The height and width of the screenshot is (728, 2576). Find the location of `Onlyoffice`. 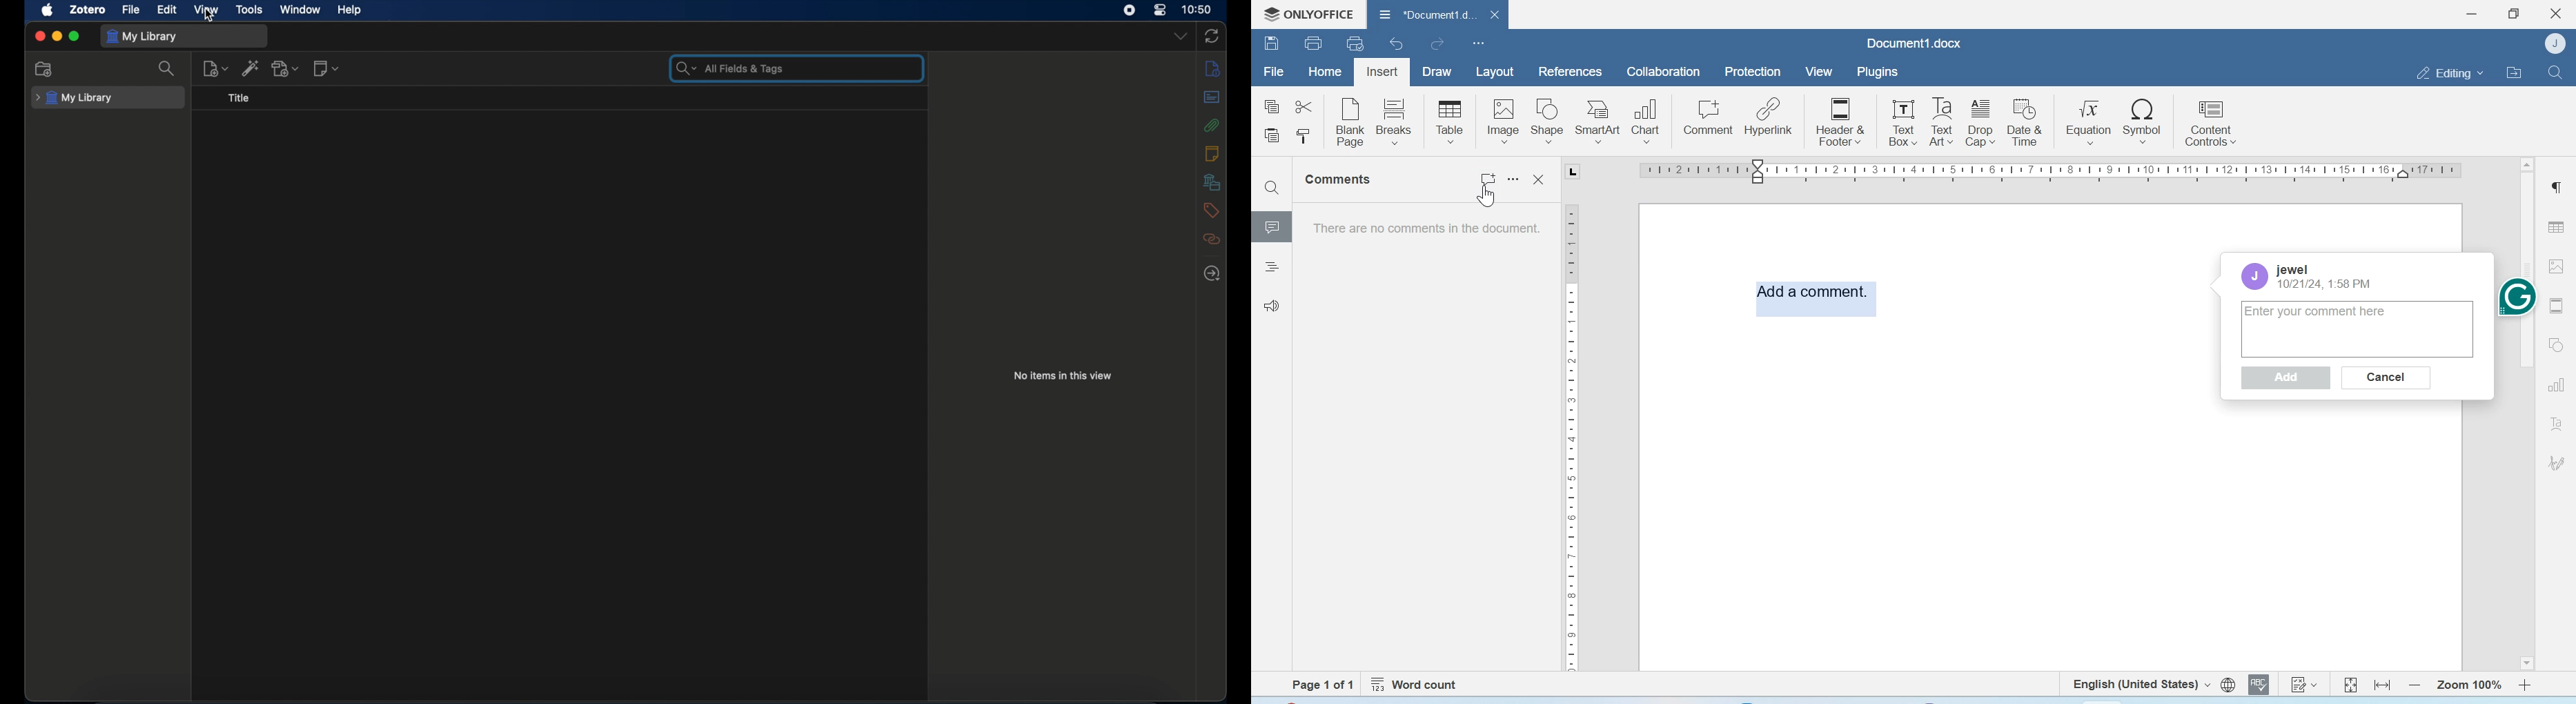

Onlyoffice is located at coordinates (1304, 14).